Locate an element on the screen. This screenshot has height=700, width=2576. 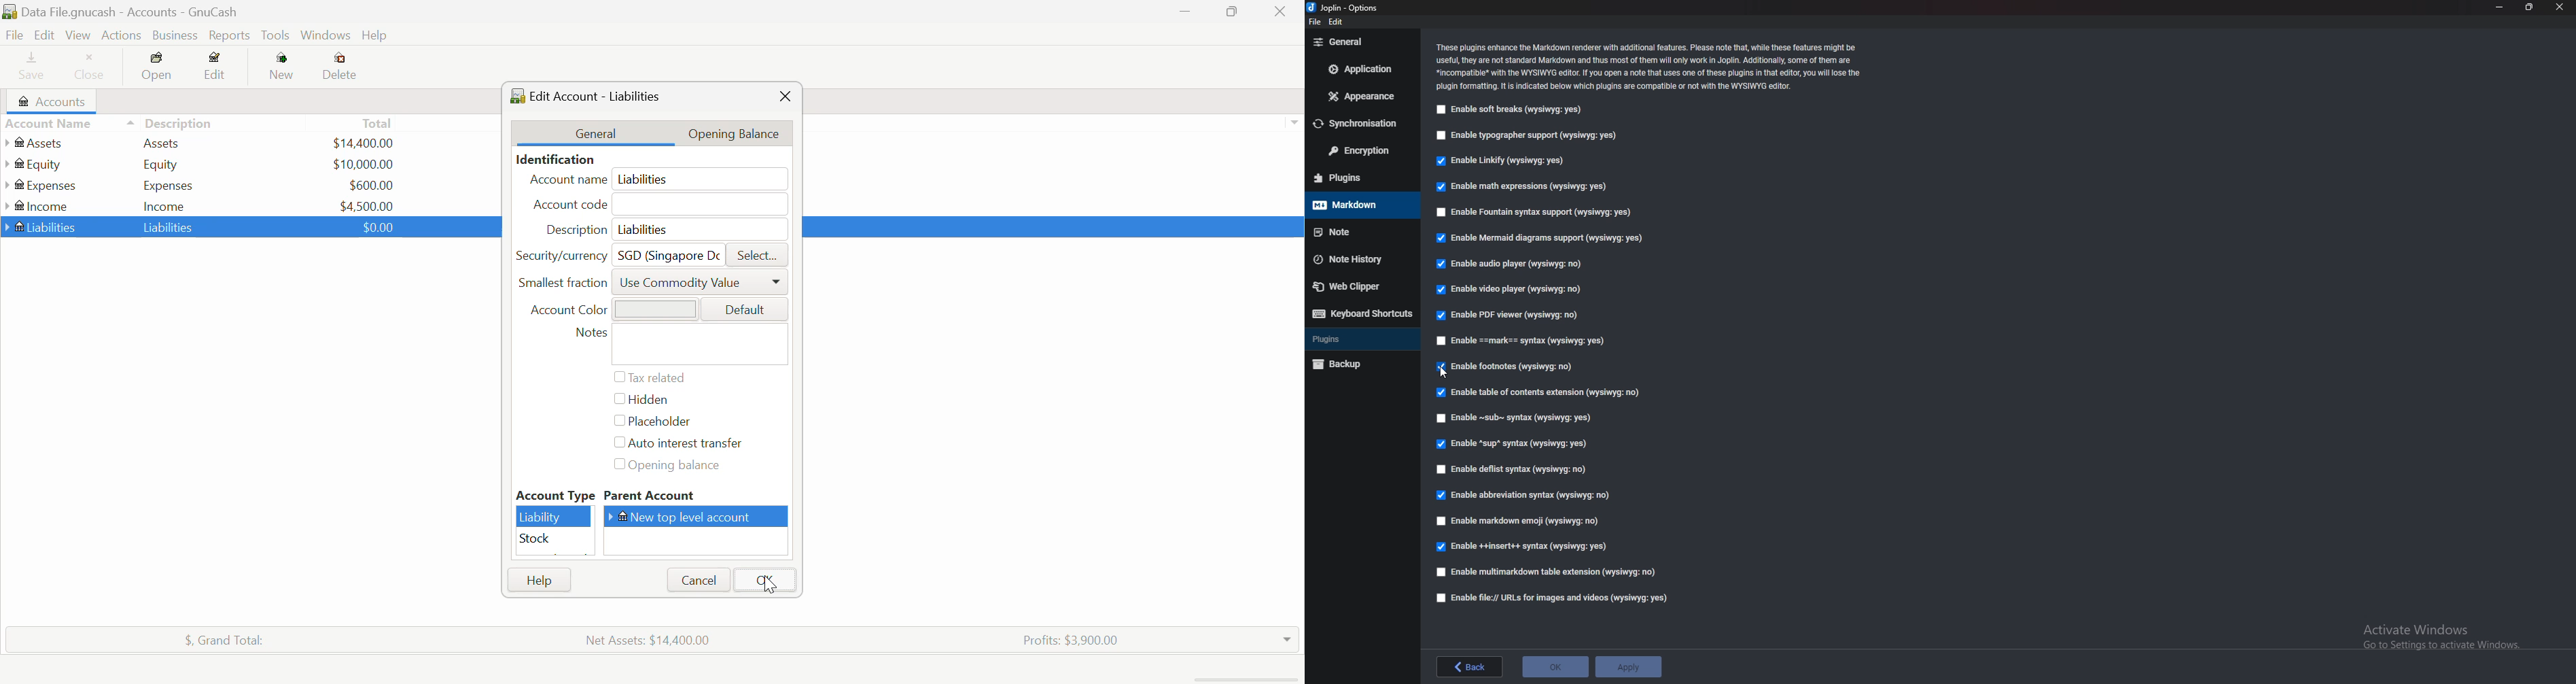
Income Account is located at coordinates (41, 206).